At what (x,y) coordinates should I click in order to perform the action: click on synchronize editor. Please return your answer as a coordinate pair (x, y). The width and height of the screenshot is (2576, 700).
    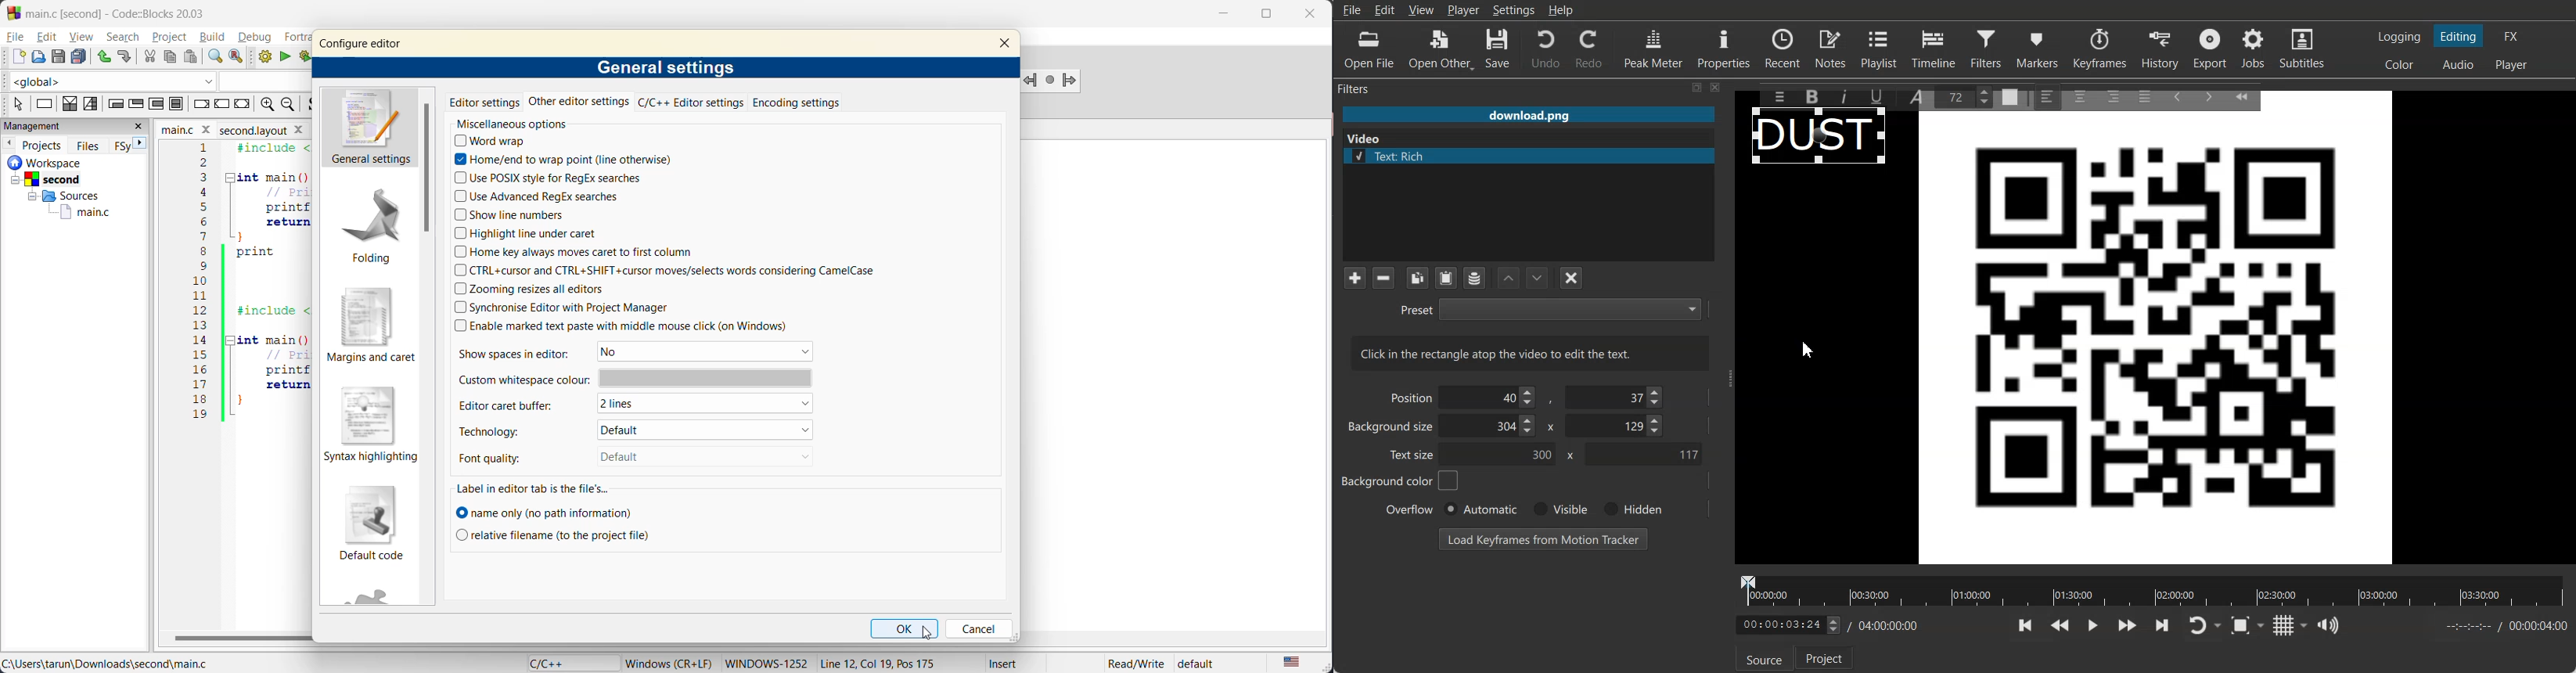
    Looking at the image, I should click on (560, 306).